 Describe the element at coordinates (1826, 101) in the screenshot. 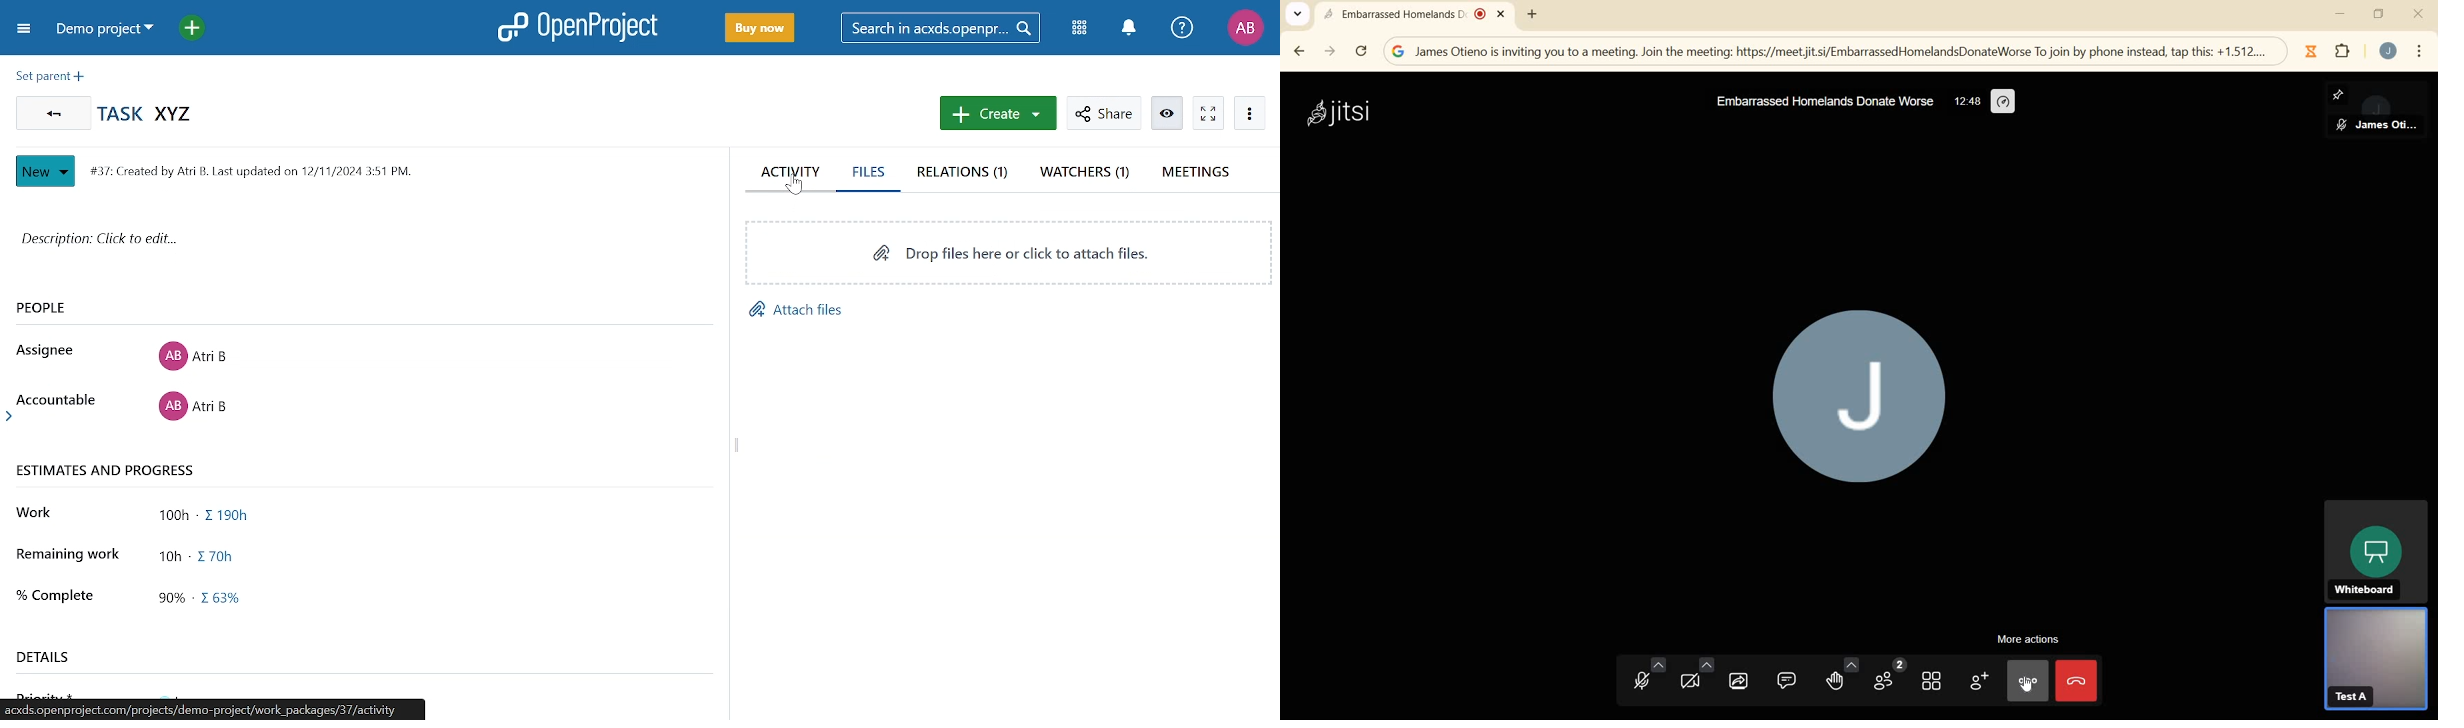

I see `Embarrassed Homelands Donate Worse` at that location.